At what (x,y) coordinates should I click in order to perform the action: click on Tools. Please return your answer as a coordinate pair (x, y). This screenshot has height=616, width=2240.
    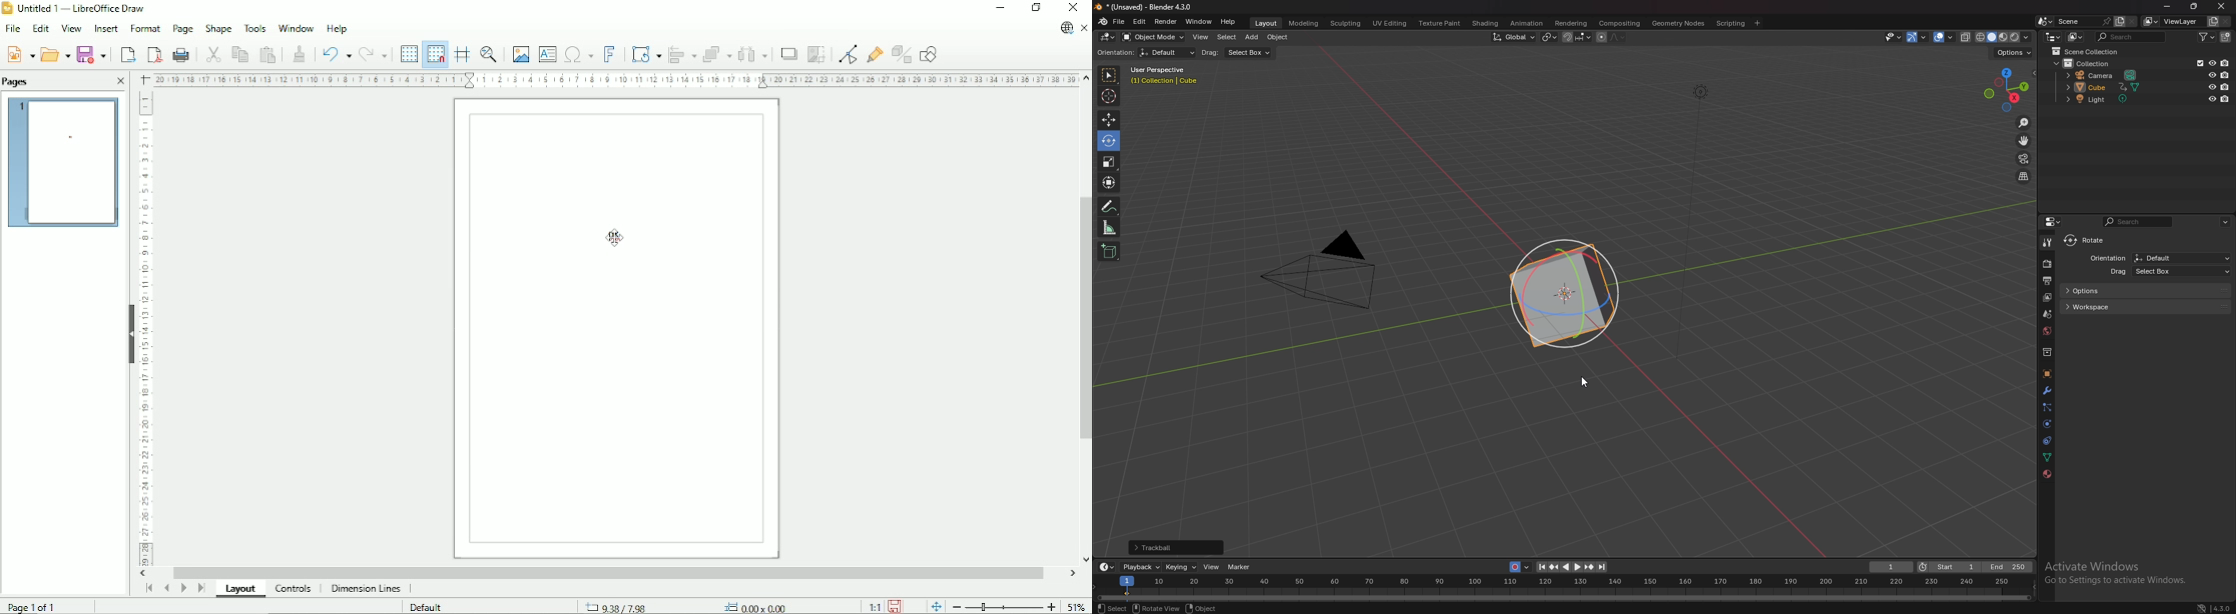
    Looking at the image, I should click on (254, 28).